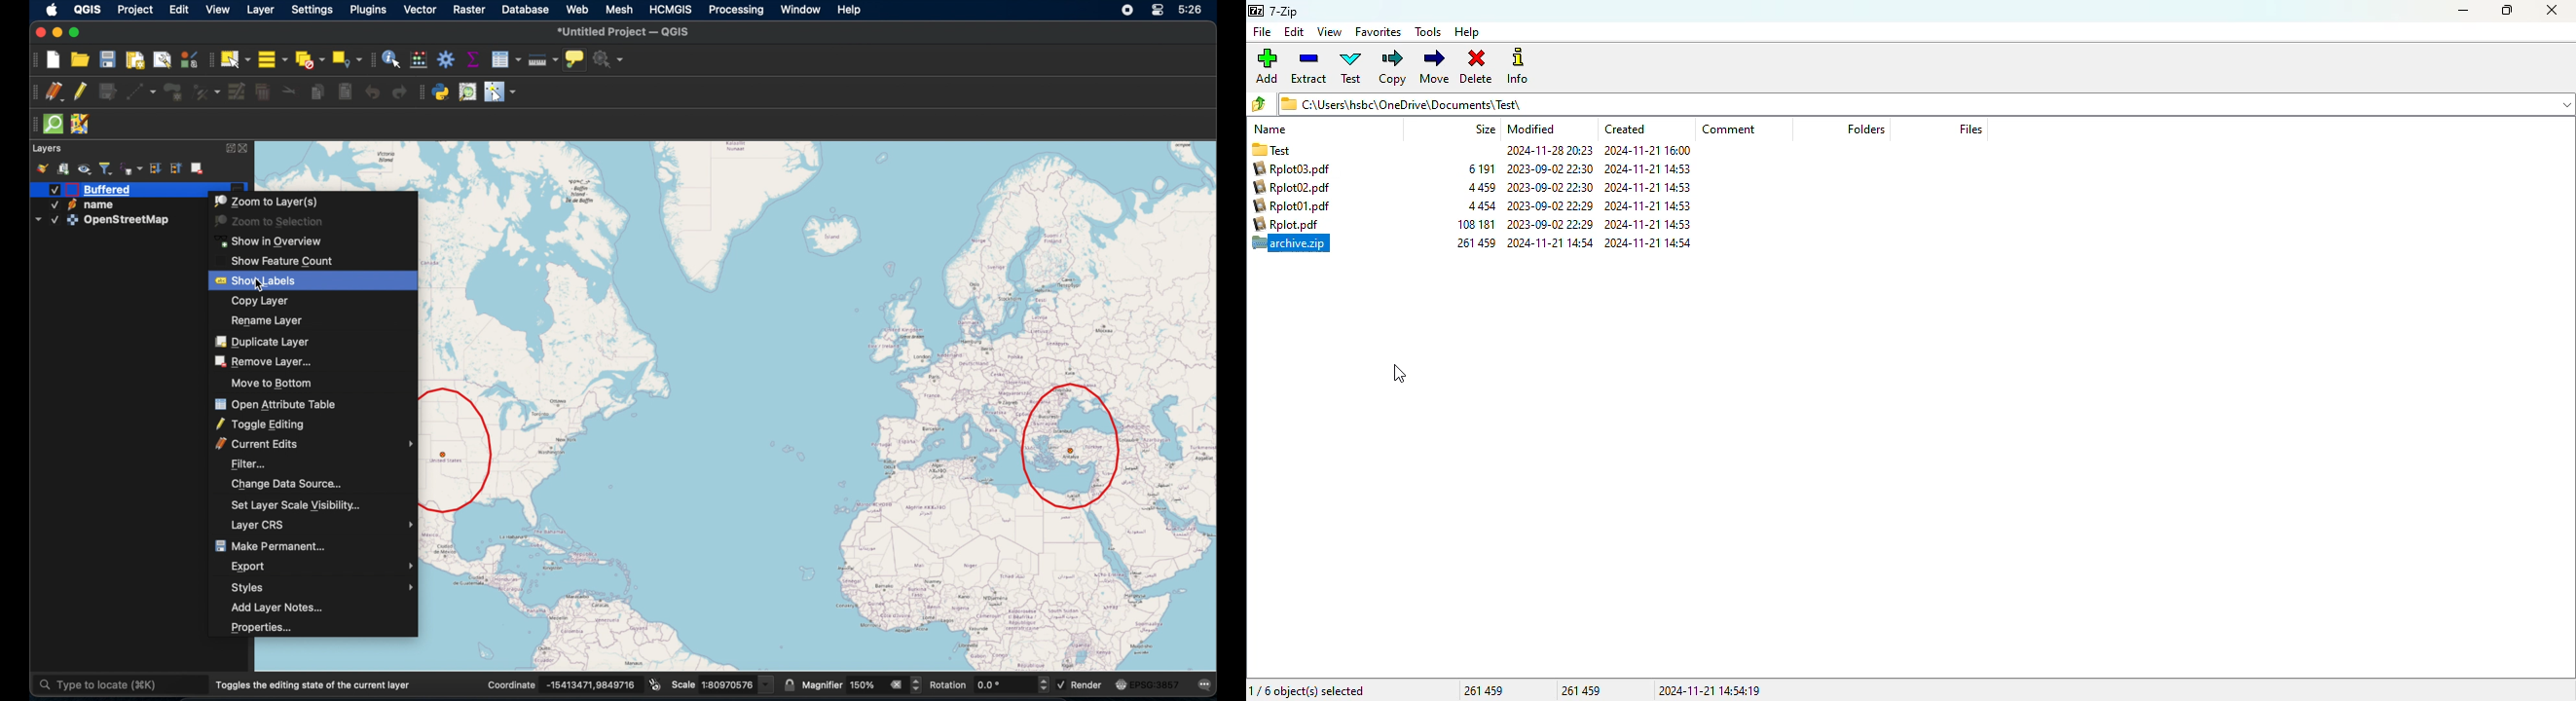  What do you see at coordinates (1329, 31) in the screenshot?
I see `view` at bounding box center [1329, 31].